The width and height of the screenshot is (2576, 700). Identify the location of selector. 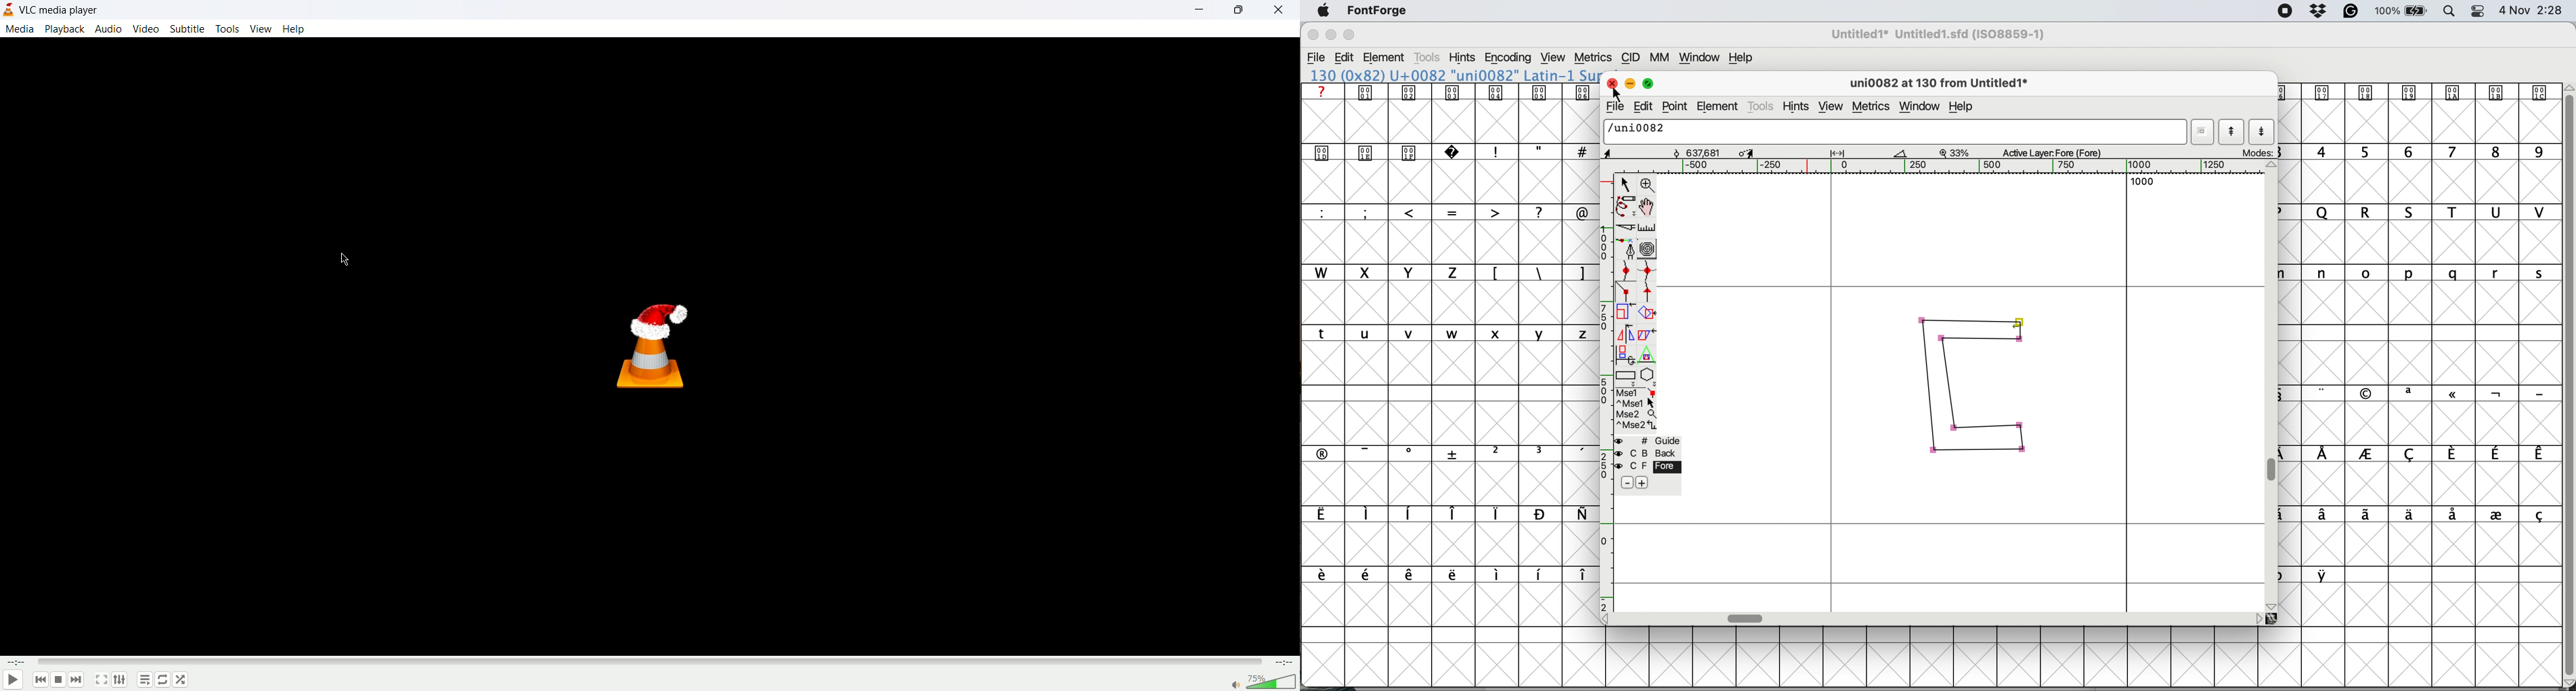
(1625, 186).